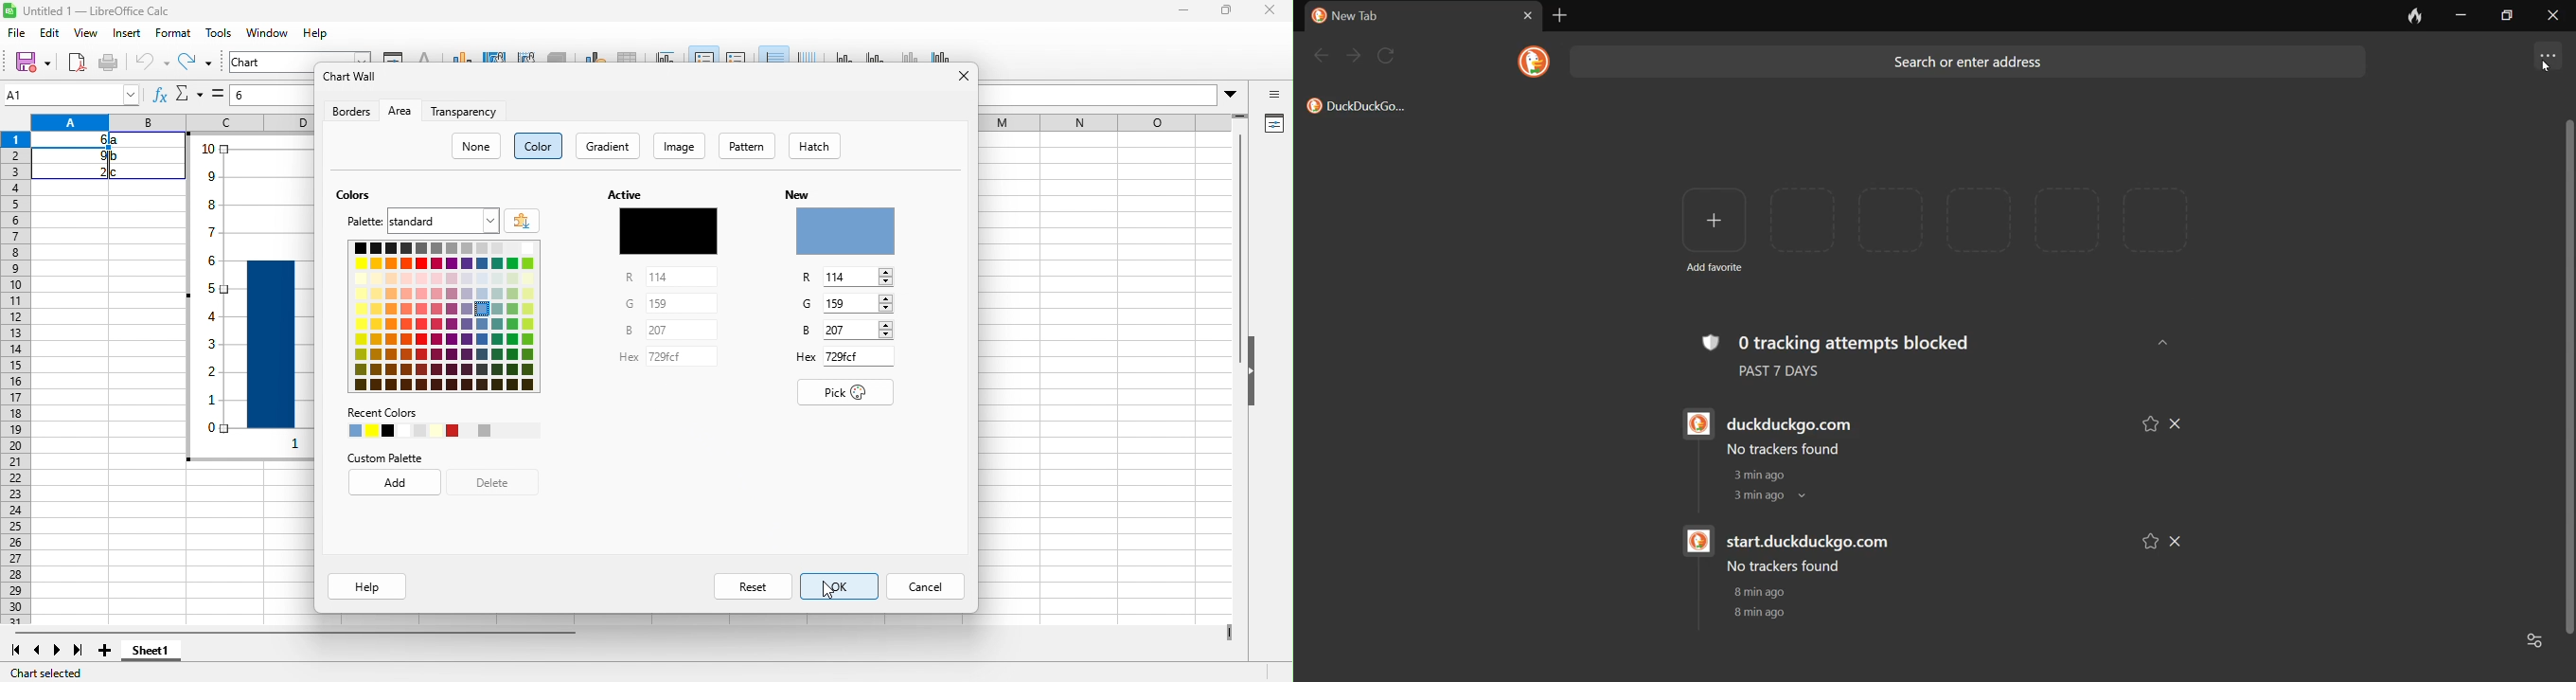 This screenshot has width=2576, height=700. Describe the element at coordinates (807, 280) in the screenshot. I see `R` at that location.